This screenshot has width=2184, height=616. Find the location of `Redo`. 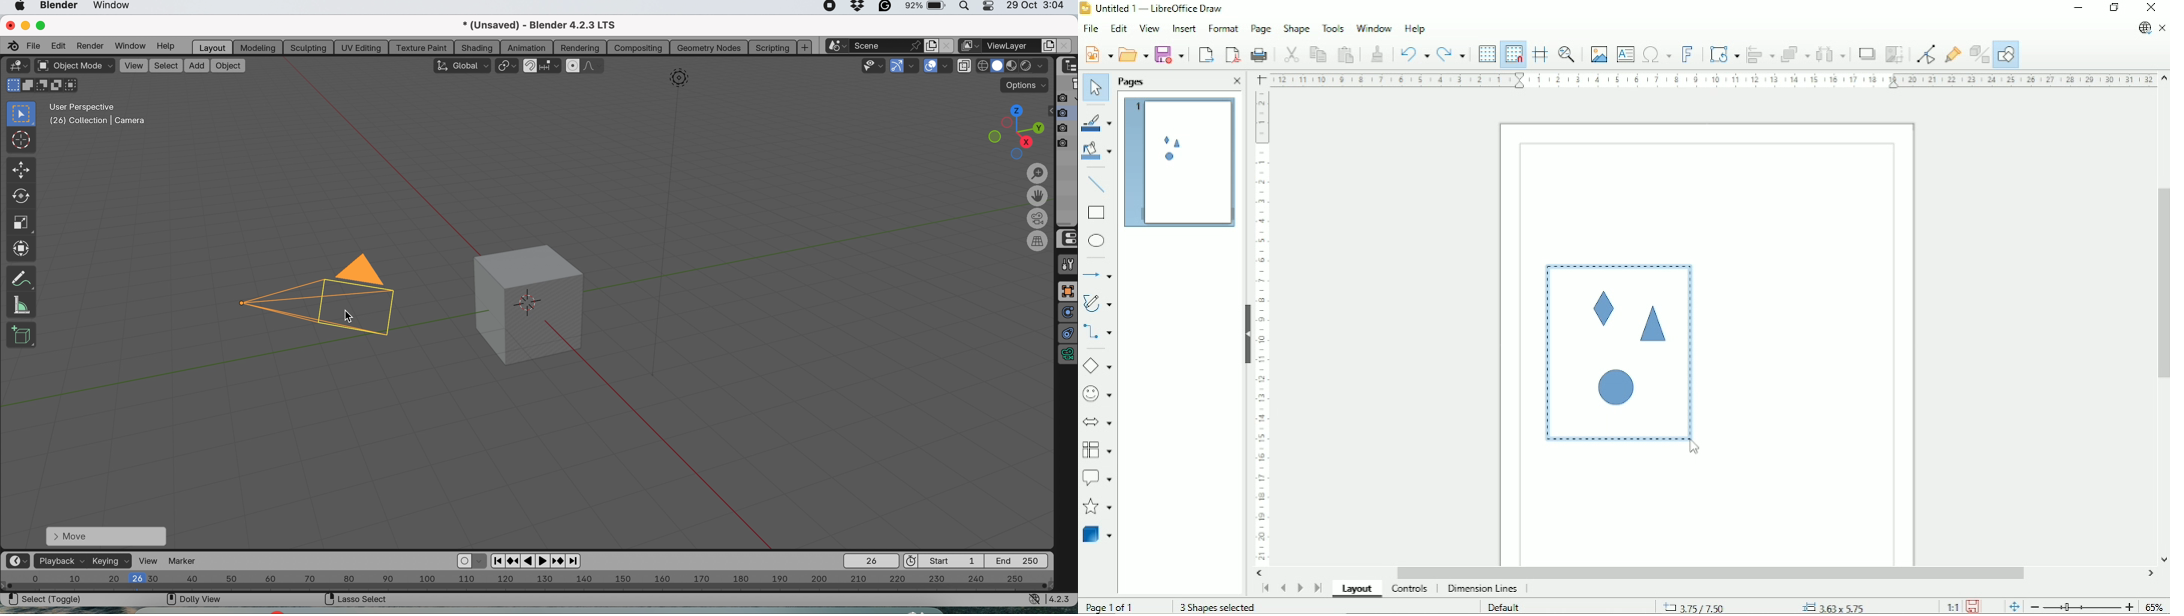

Redo is located at coordinates (1452, 53).